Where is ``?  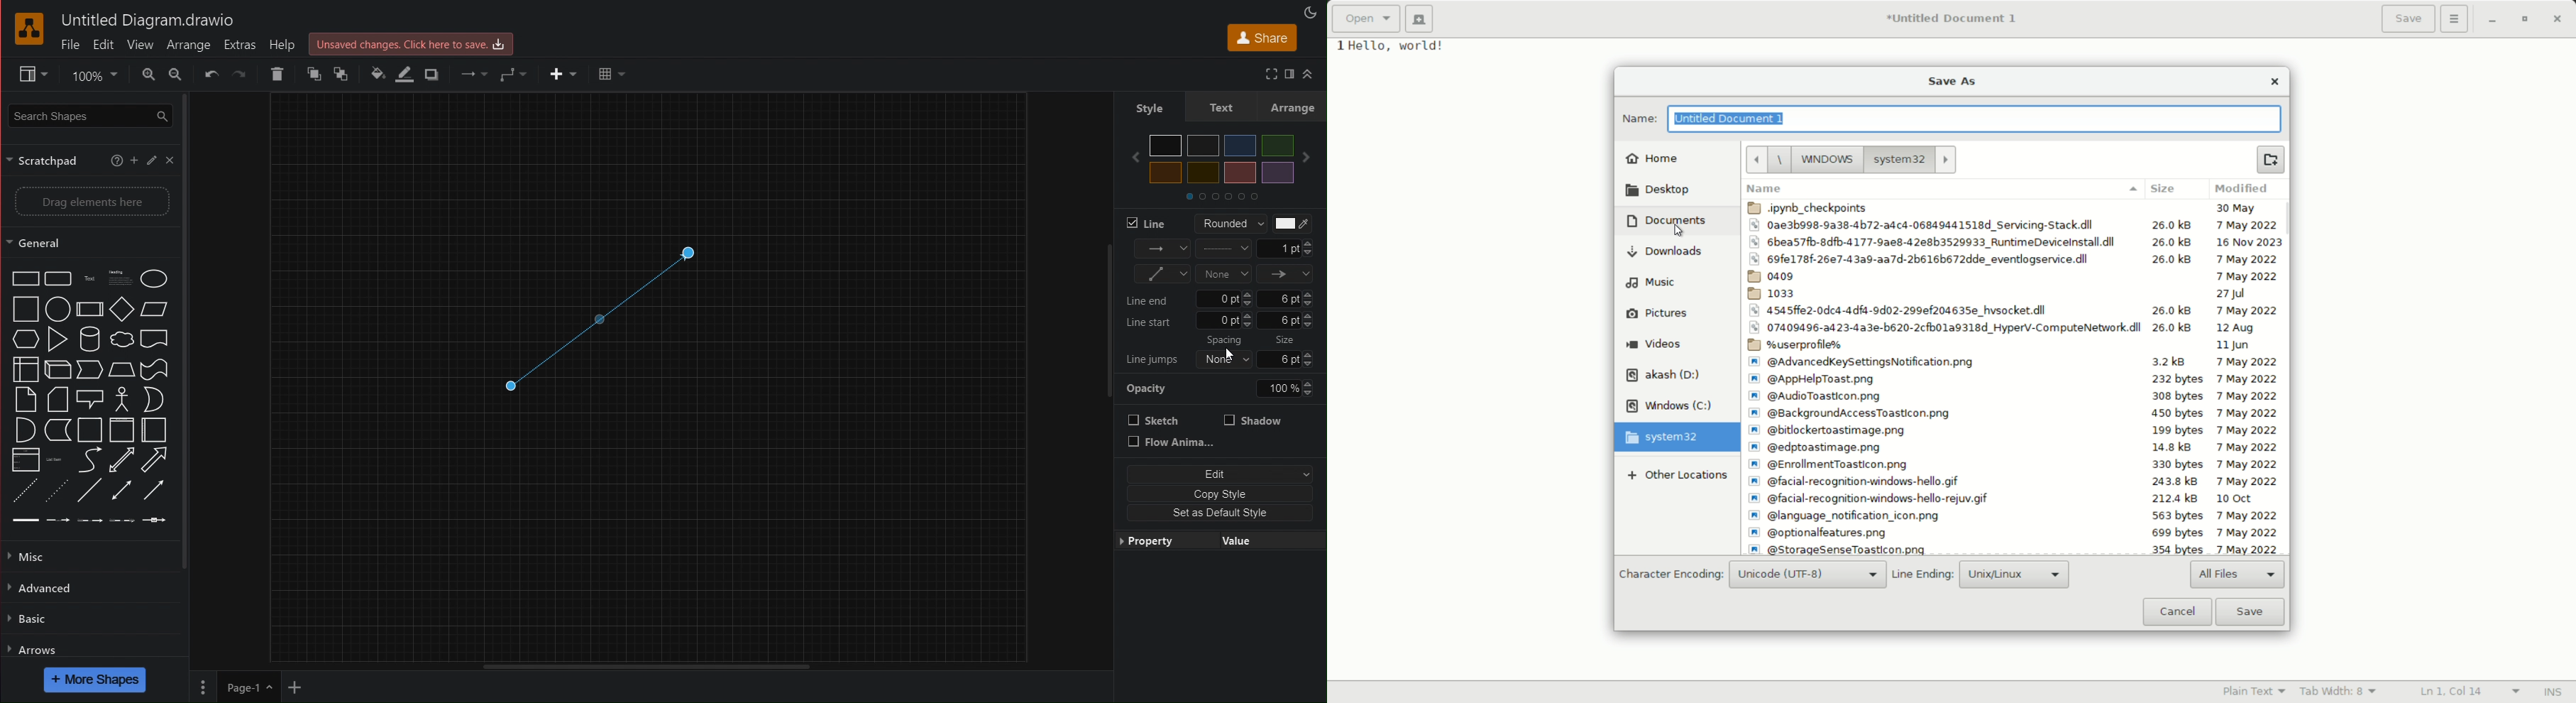
 is located at coordinates (1266, 72).